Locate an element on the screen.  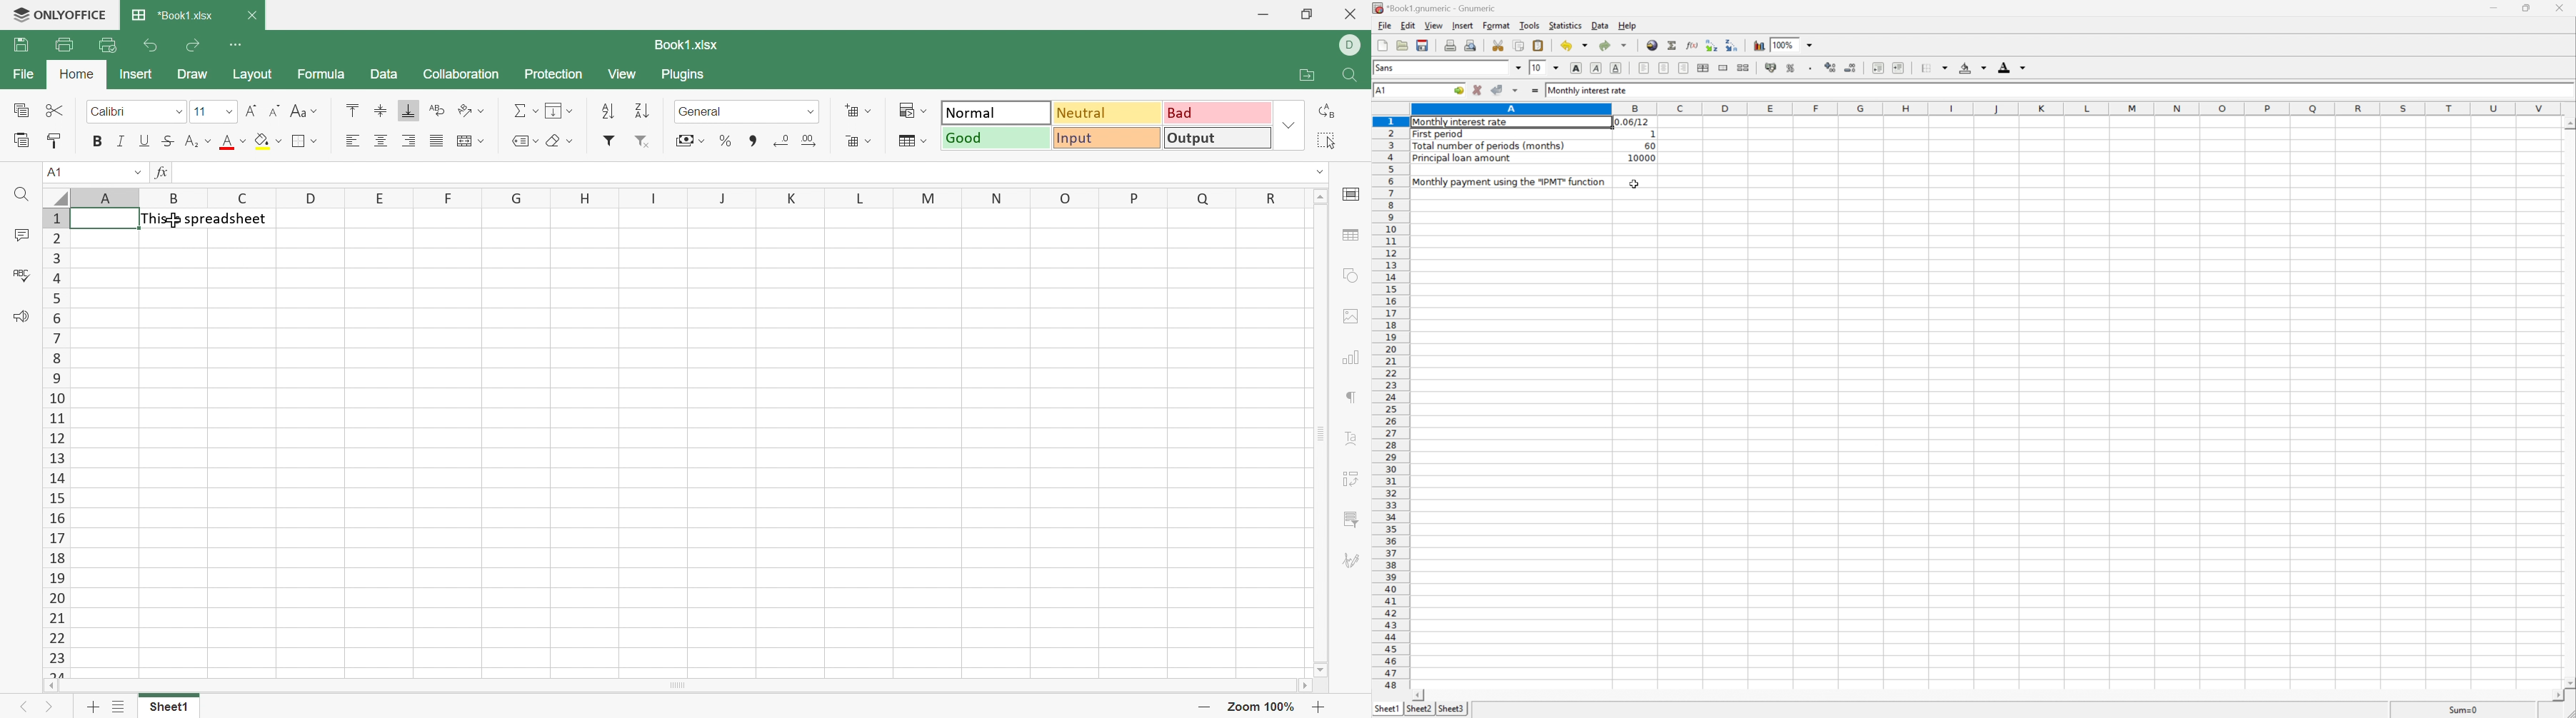
Print is located at coordinates (64, 44).